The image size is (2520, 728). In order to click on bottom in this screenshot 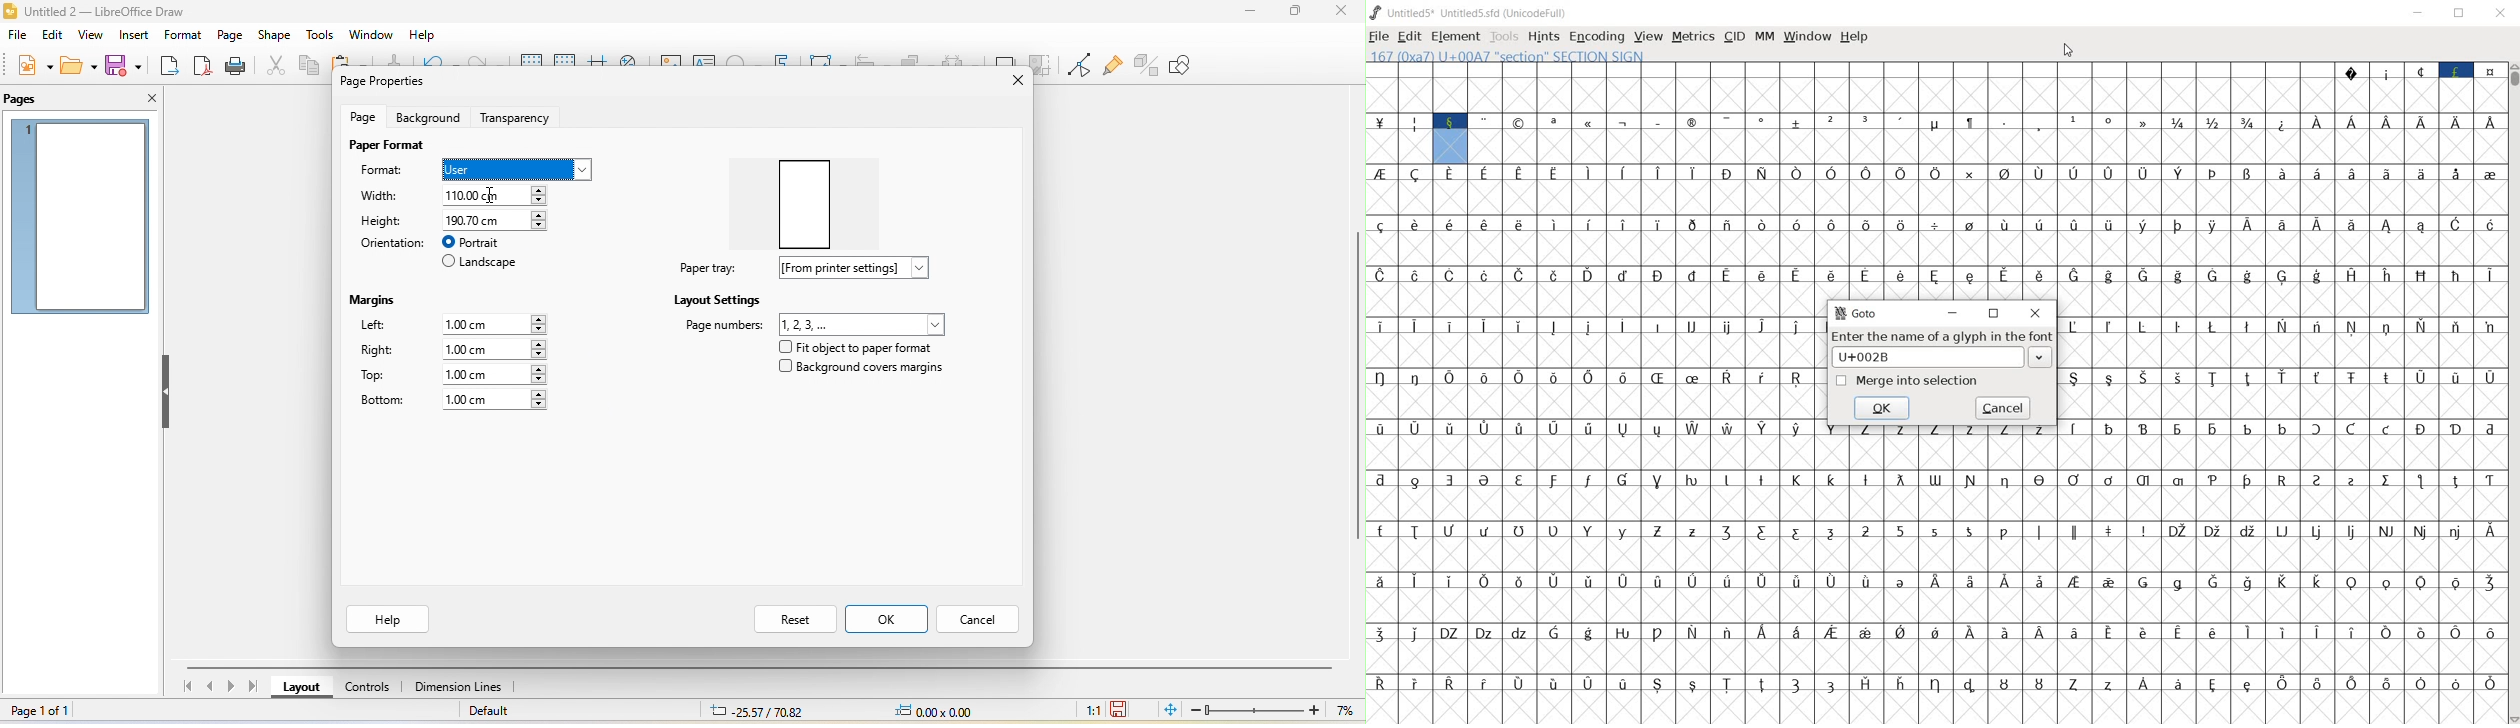, I will do `click(382, 401)`.